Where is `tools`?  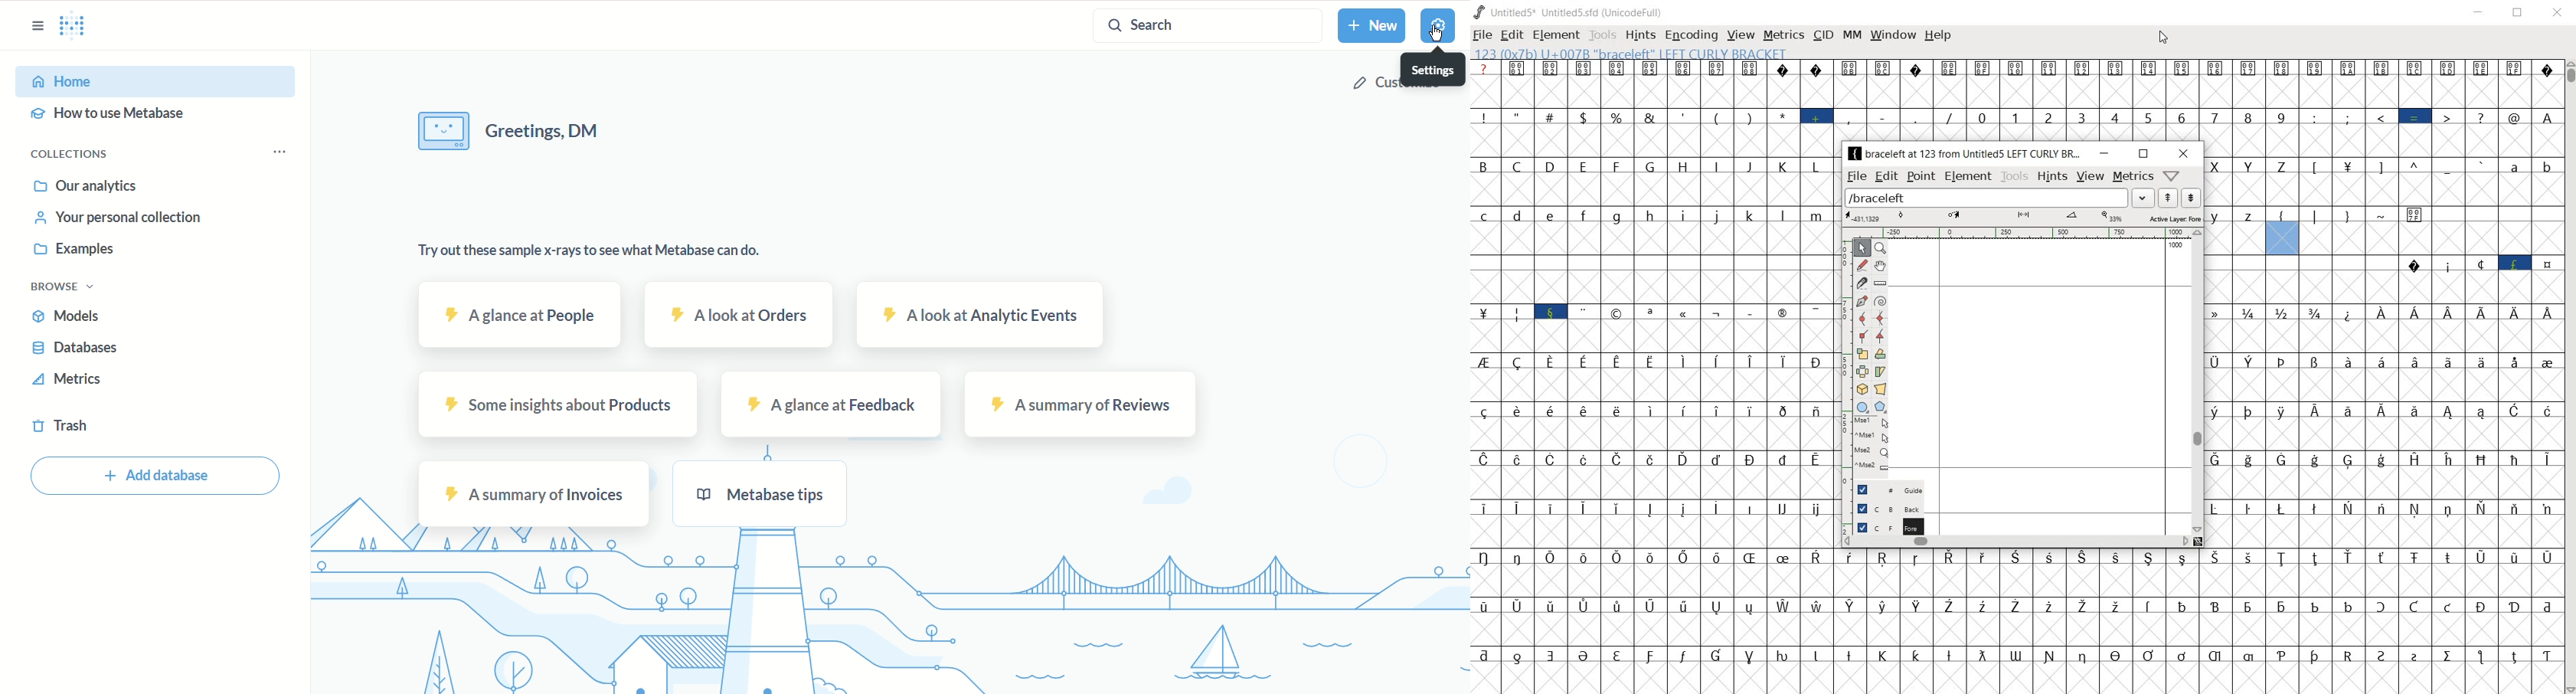 tools is located at coordinates (2014, 176).